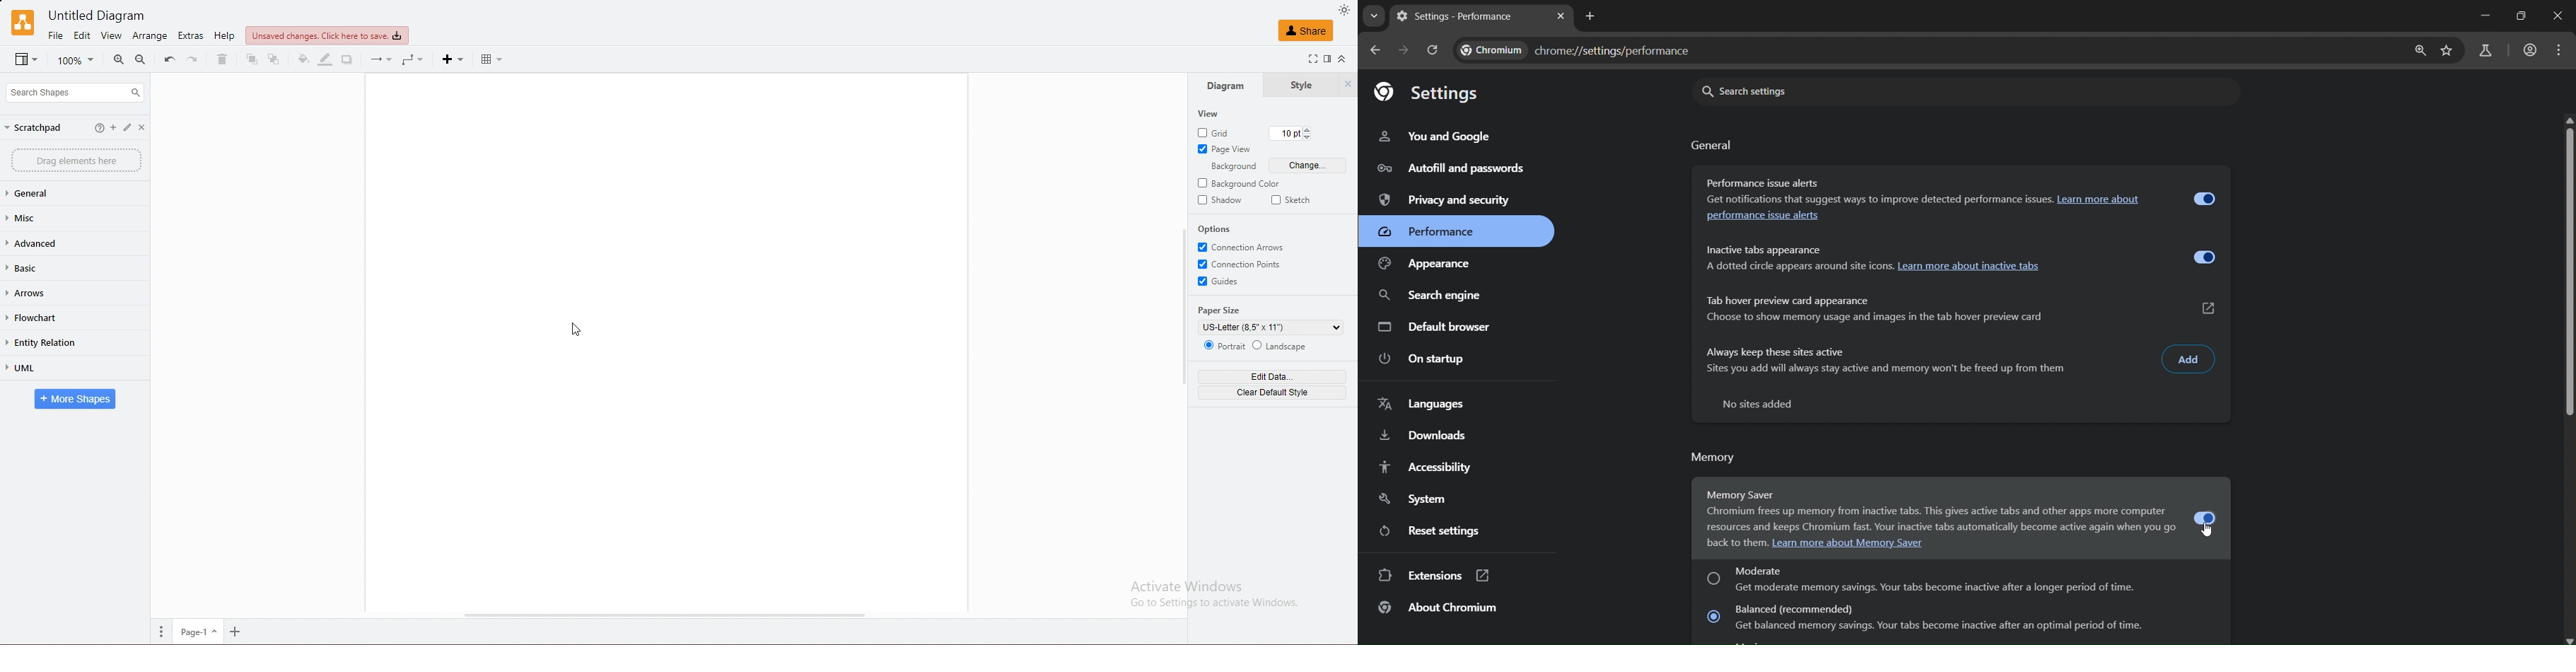 This screenshot has width=2576, height=672. I want to click on add, so click(111, 128).